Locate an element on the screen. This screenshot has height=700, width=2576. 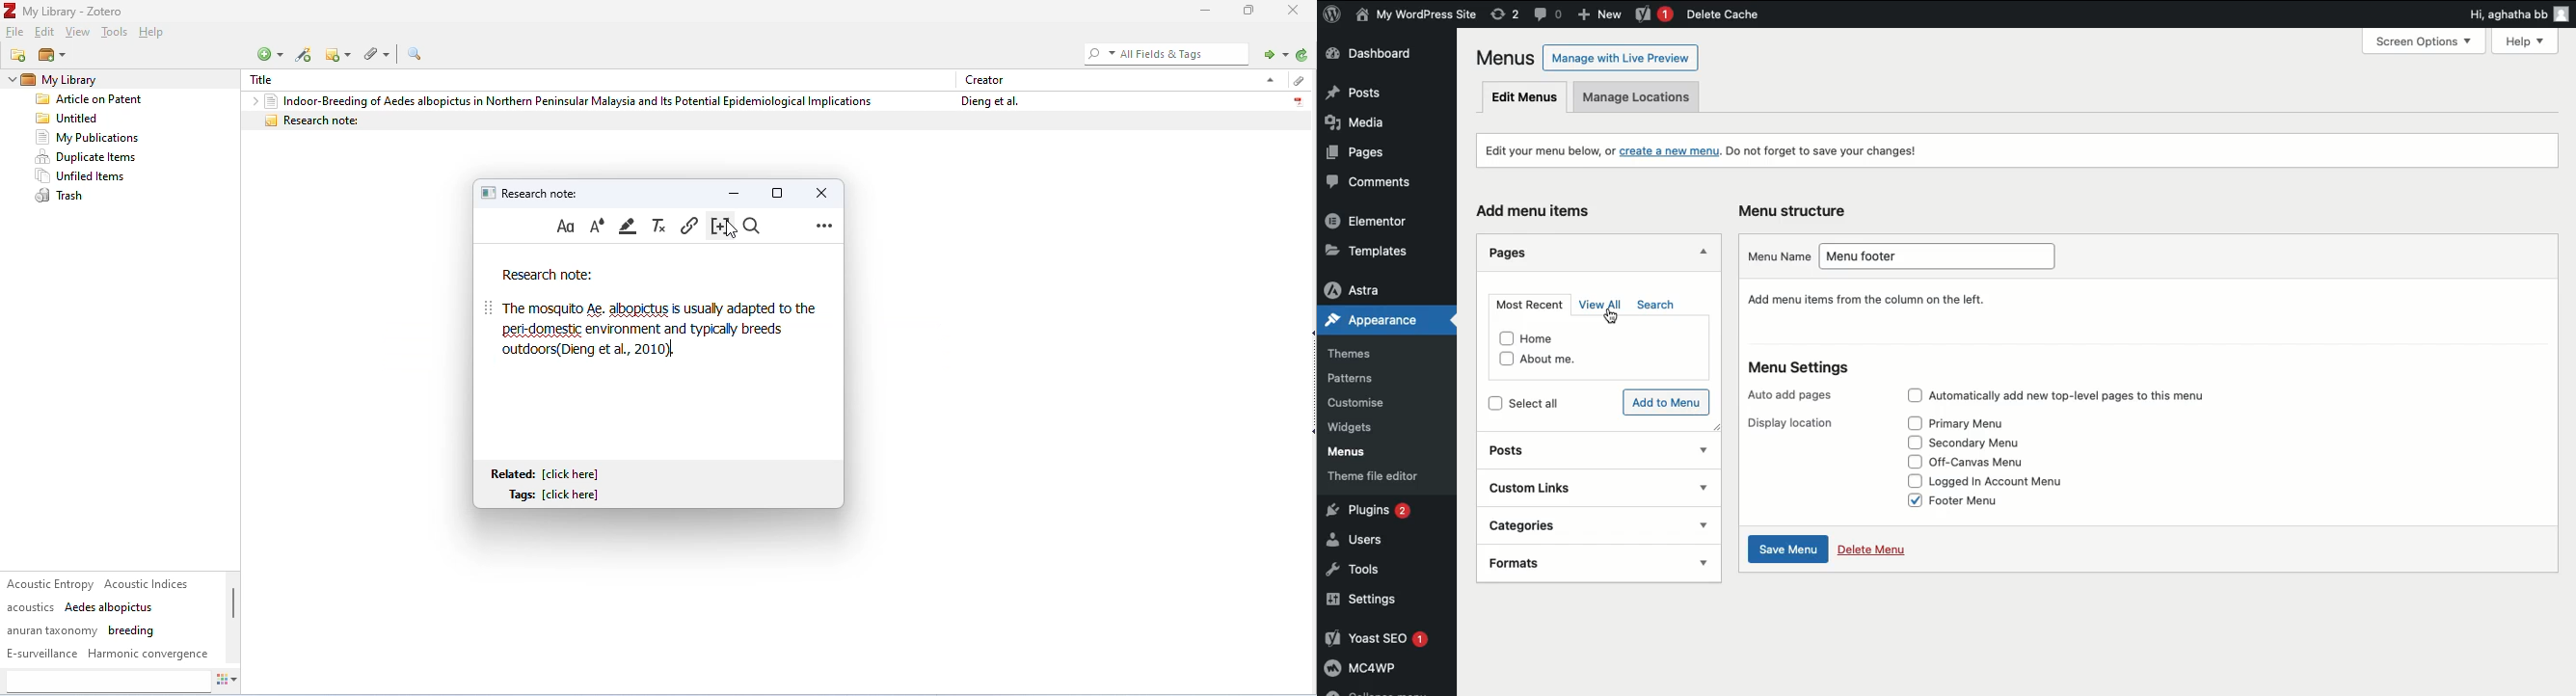
 Yoast SEO  is located at coordinates (1385, 639).